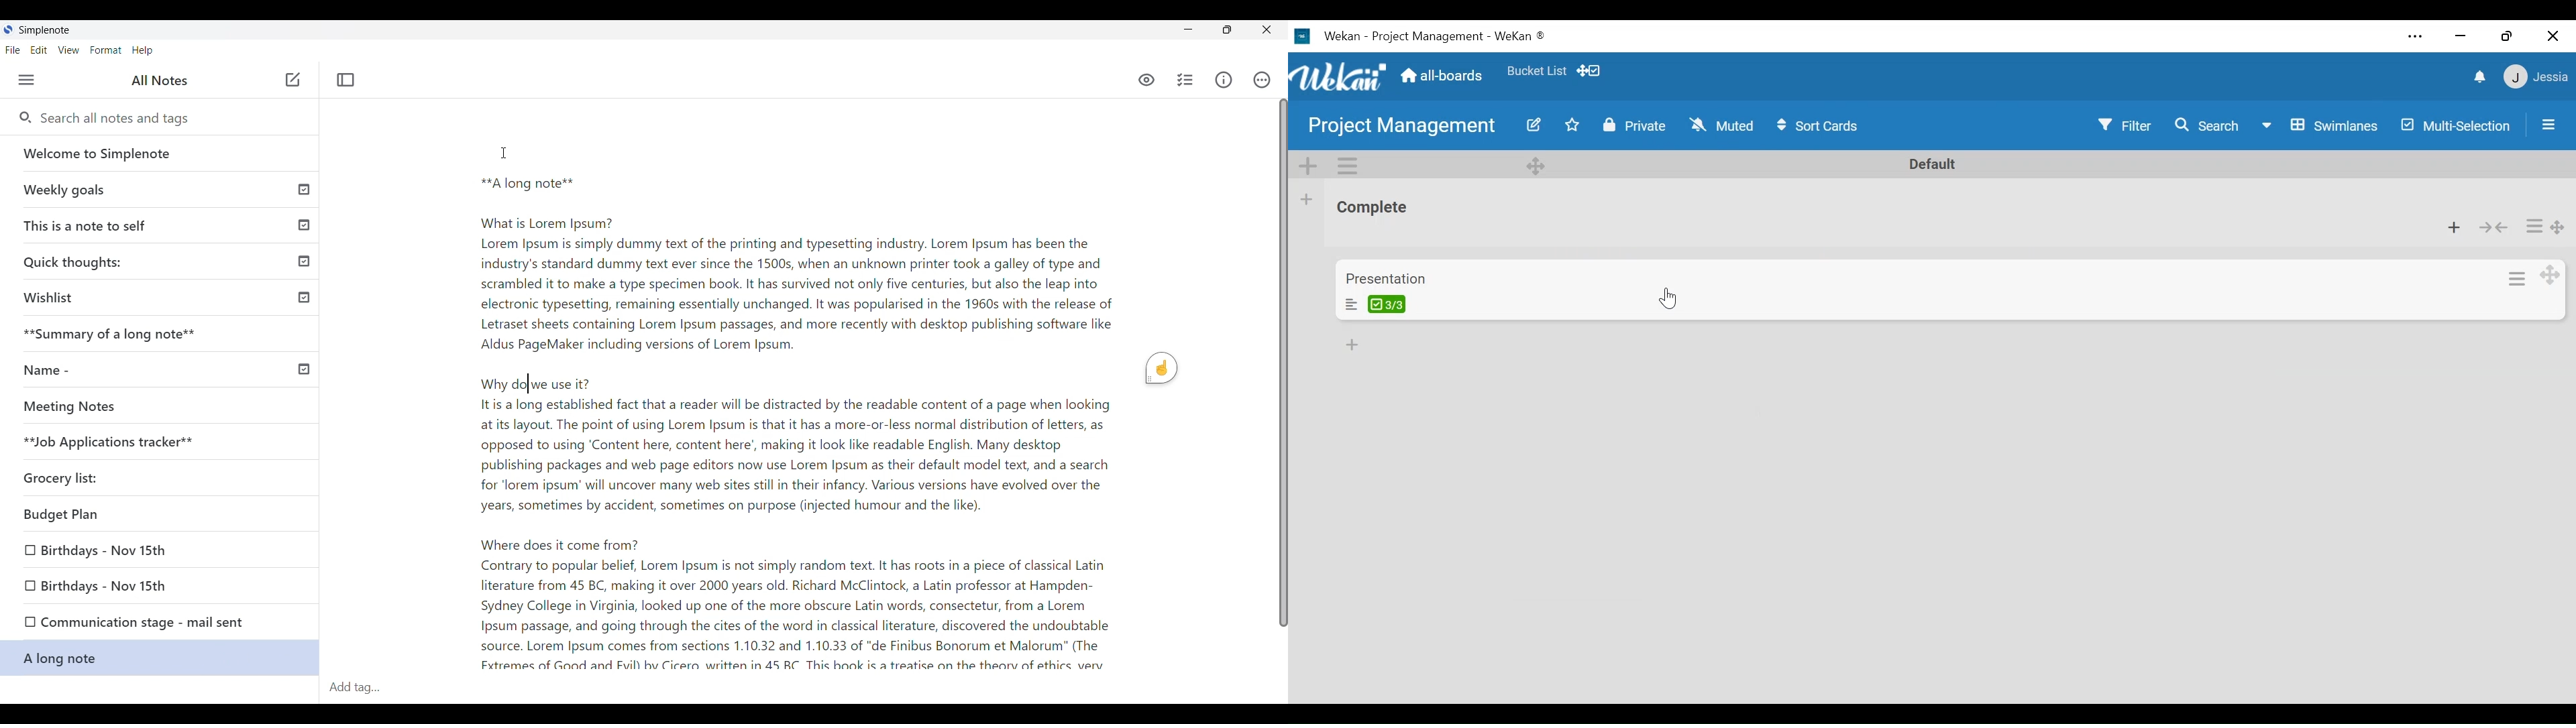  What do you see at coordinates (161, 154) in the screenshot?
I see `Welcome to Simplenote` at bounding box center [161, 154].